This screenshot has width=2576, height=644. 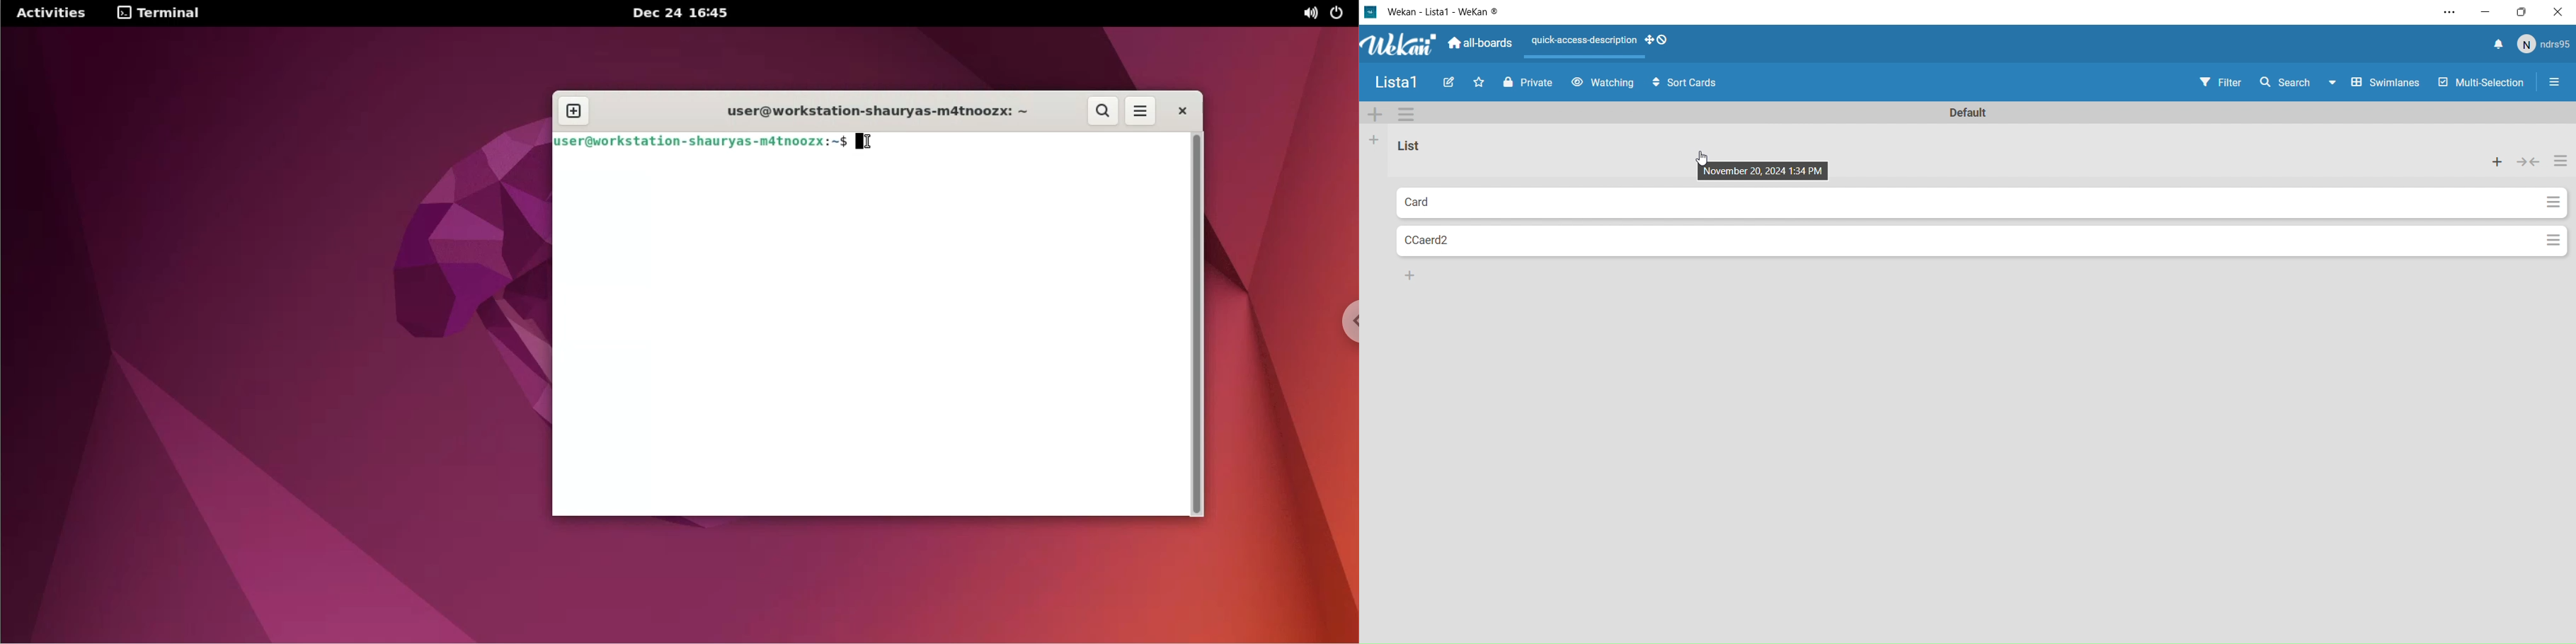 I want to click on Notifications, so click(x=2496, y=43).